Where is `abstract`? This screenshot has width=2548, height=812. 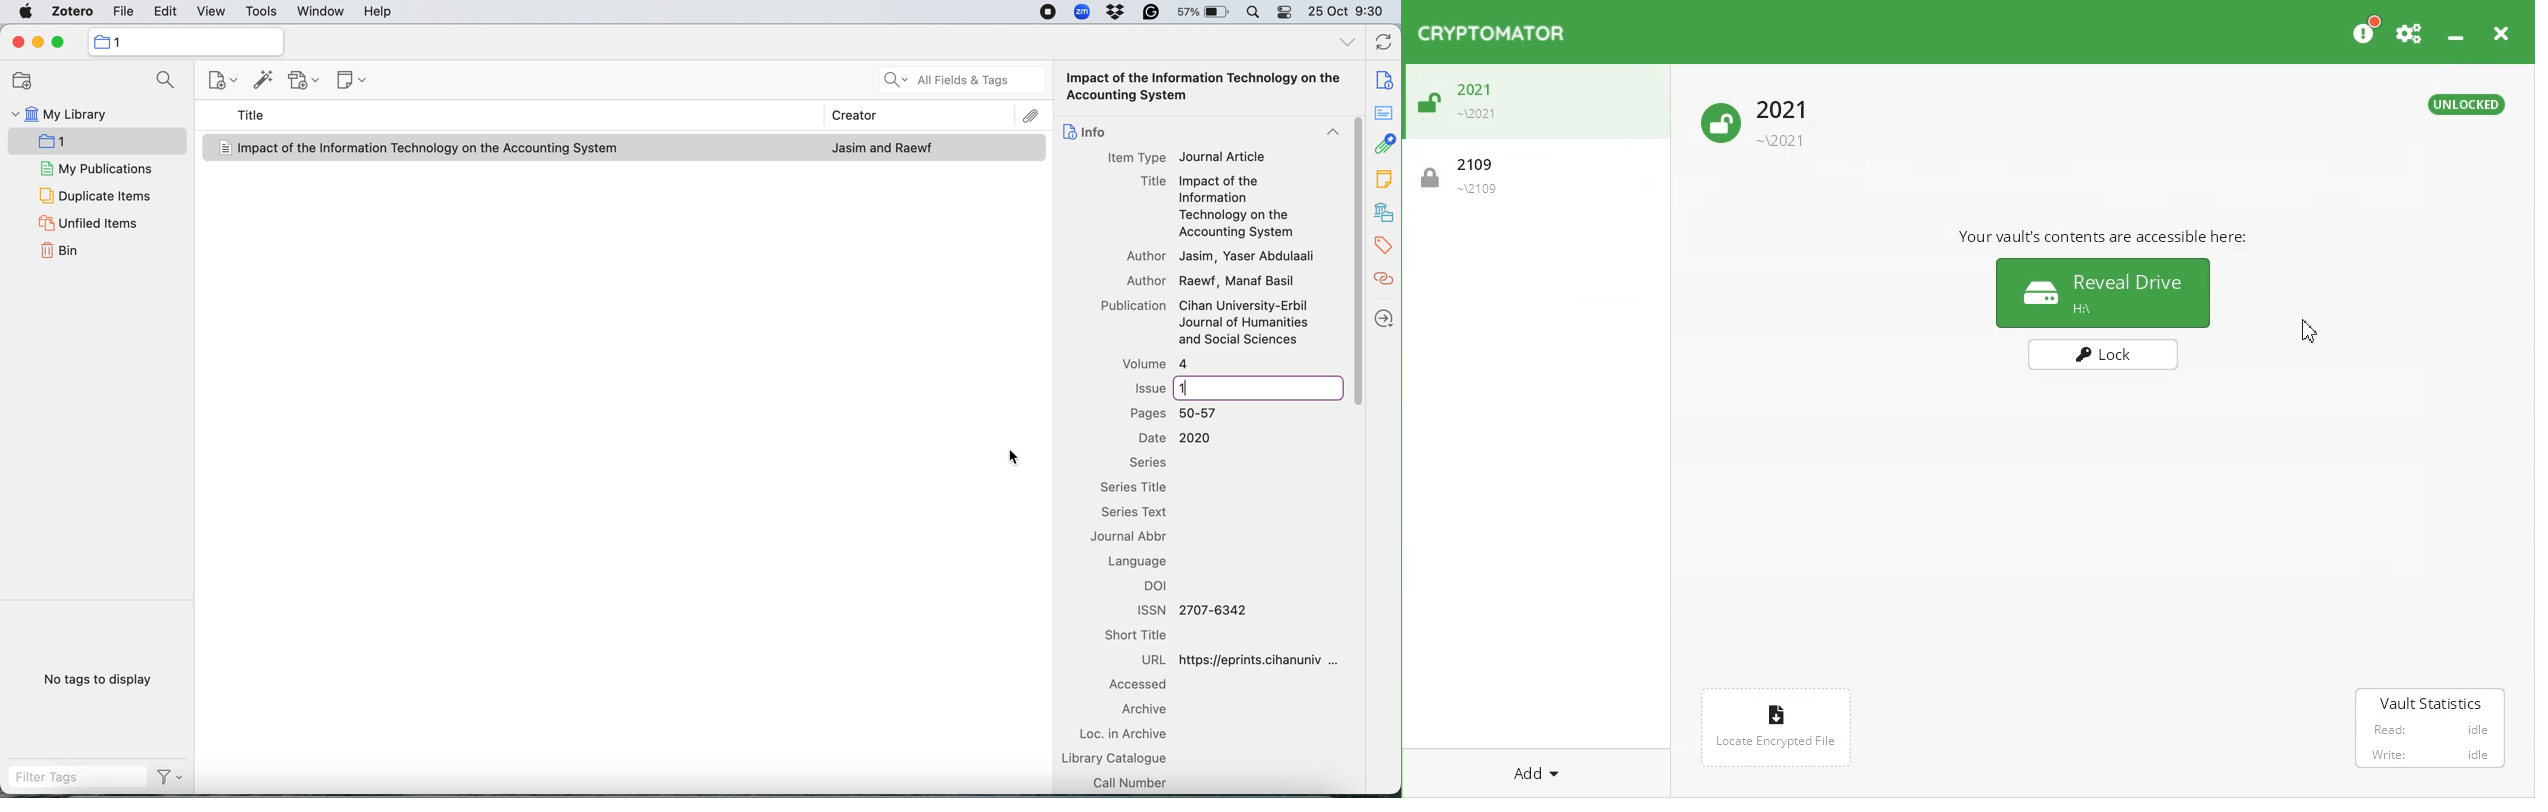
abstract is located at coordinates (1386, 117).